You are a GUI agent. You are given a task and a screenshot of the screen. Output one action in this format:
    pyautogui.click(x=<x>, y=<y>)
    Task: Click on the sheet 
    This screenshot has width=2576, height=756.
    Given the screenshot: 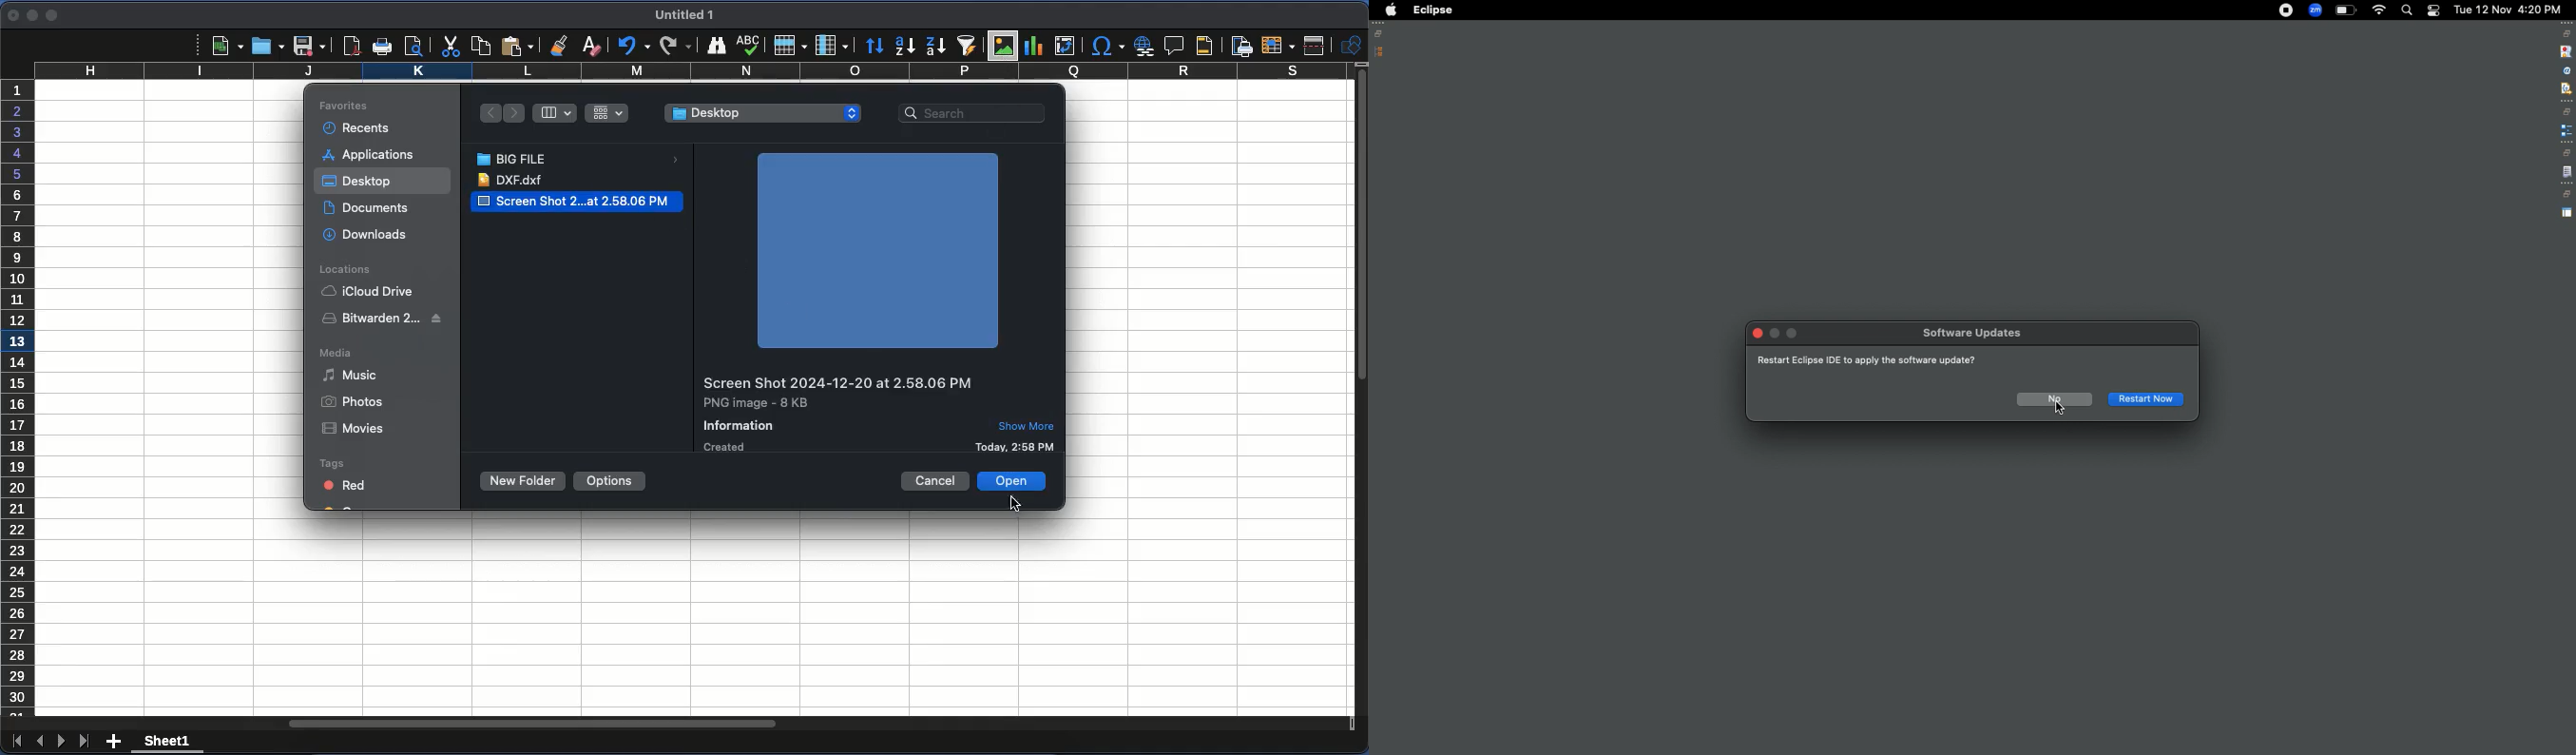 What is the action you would take?
    pyautogui.click(x=167, y=744)
    